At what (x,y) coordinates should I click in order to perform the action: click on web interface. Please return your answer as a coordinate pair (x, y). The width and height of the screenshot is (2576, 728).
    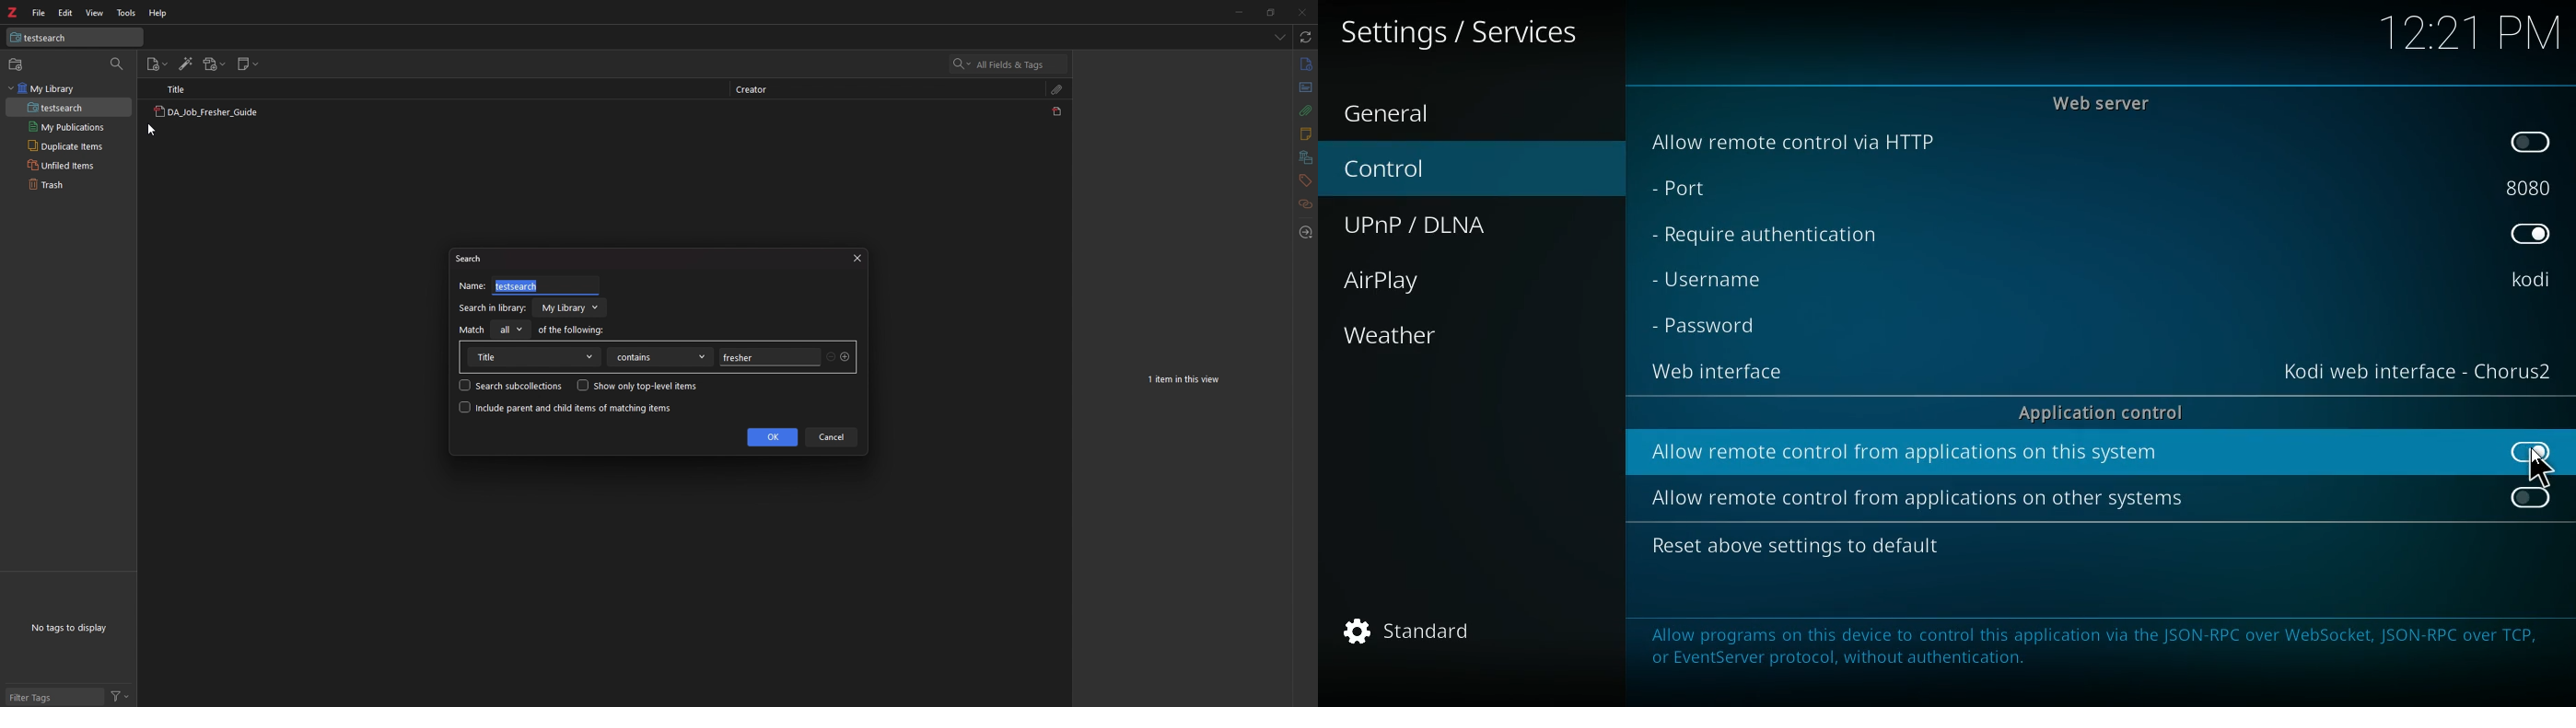
    Looking at the image, I should click on (2416, 370).